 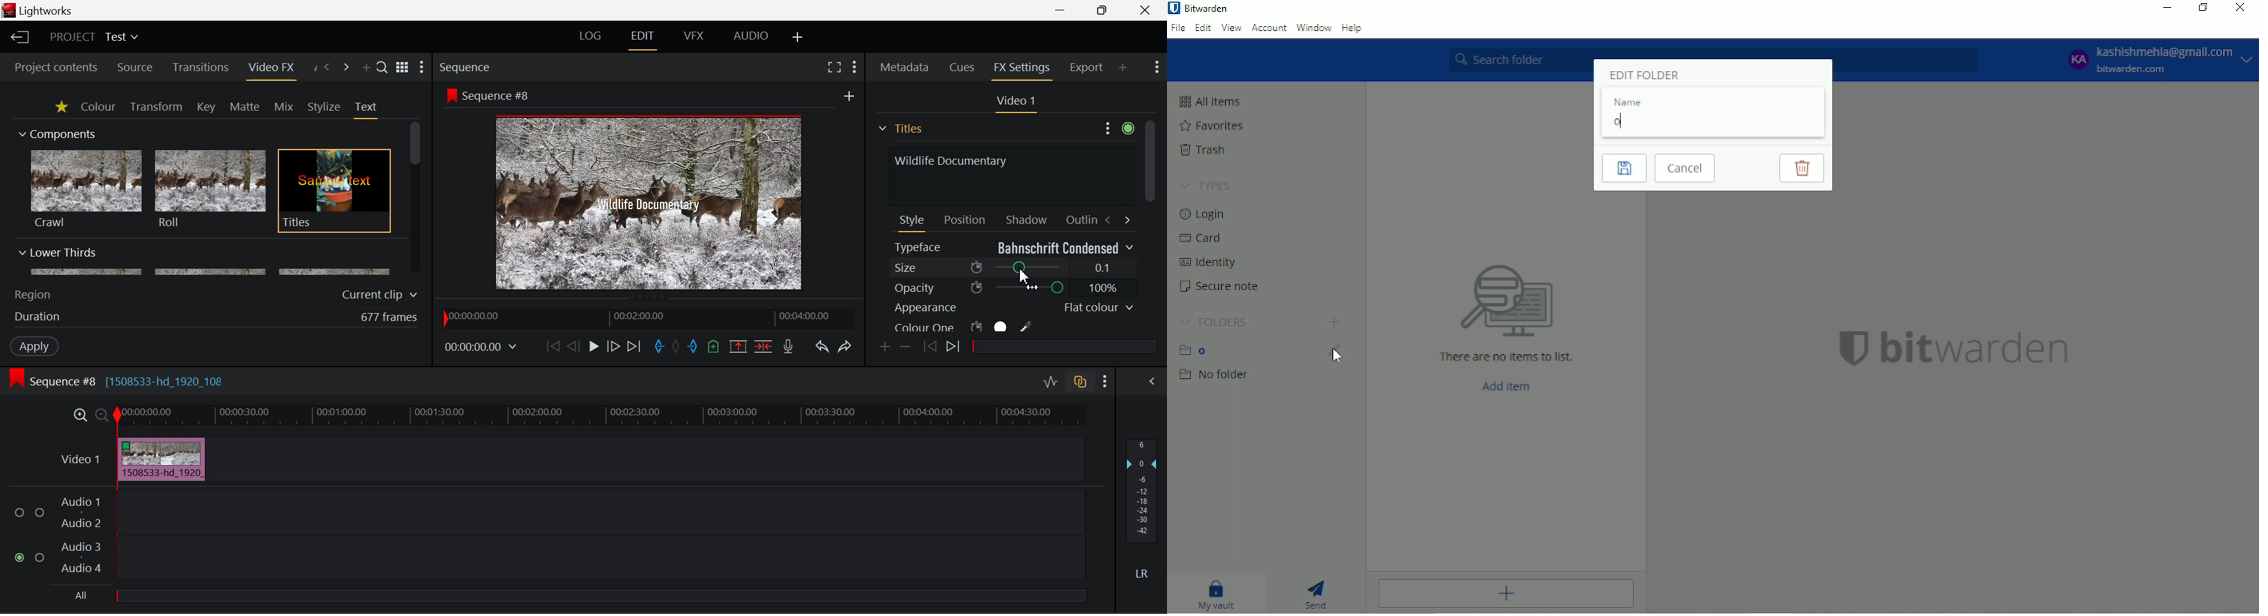 I want to click on bitwarden logo, so click(x=1846, y=346).